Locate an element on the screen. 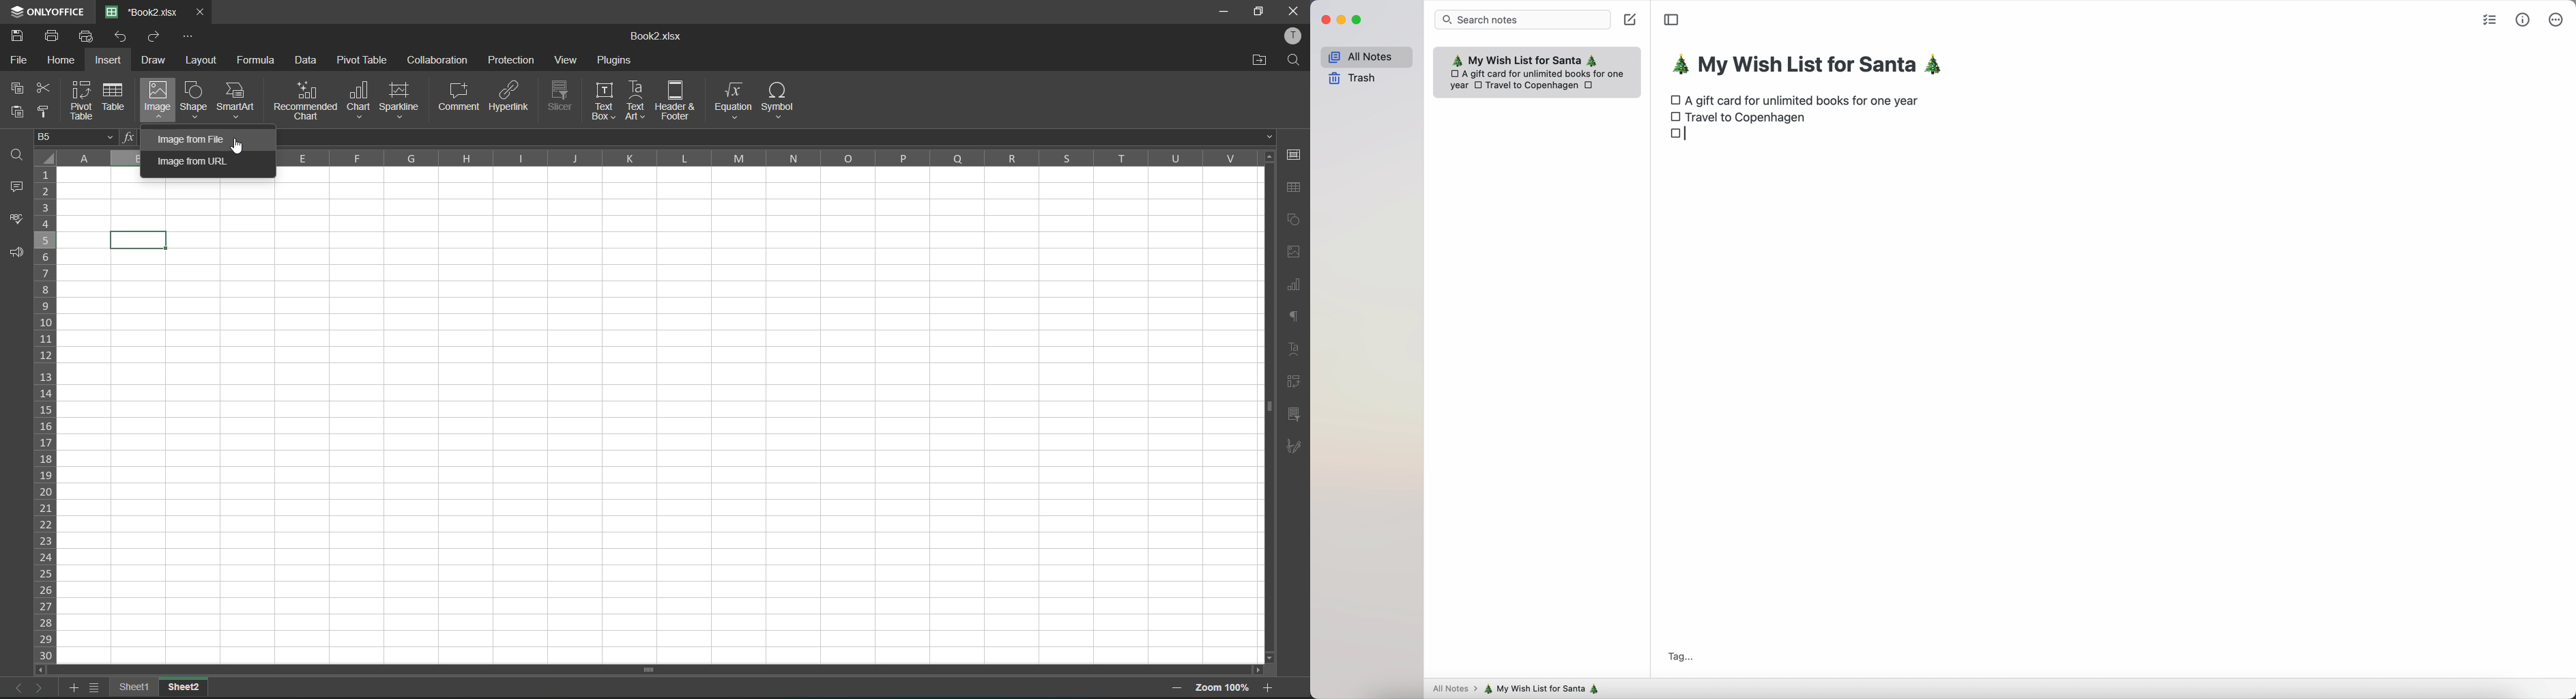  A gift card for unlimited books for one year is located at coordinates (1806, 99).